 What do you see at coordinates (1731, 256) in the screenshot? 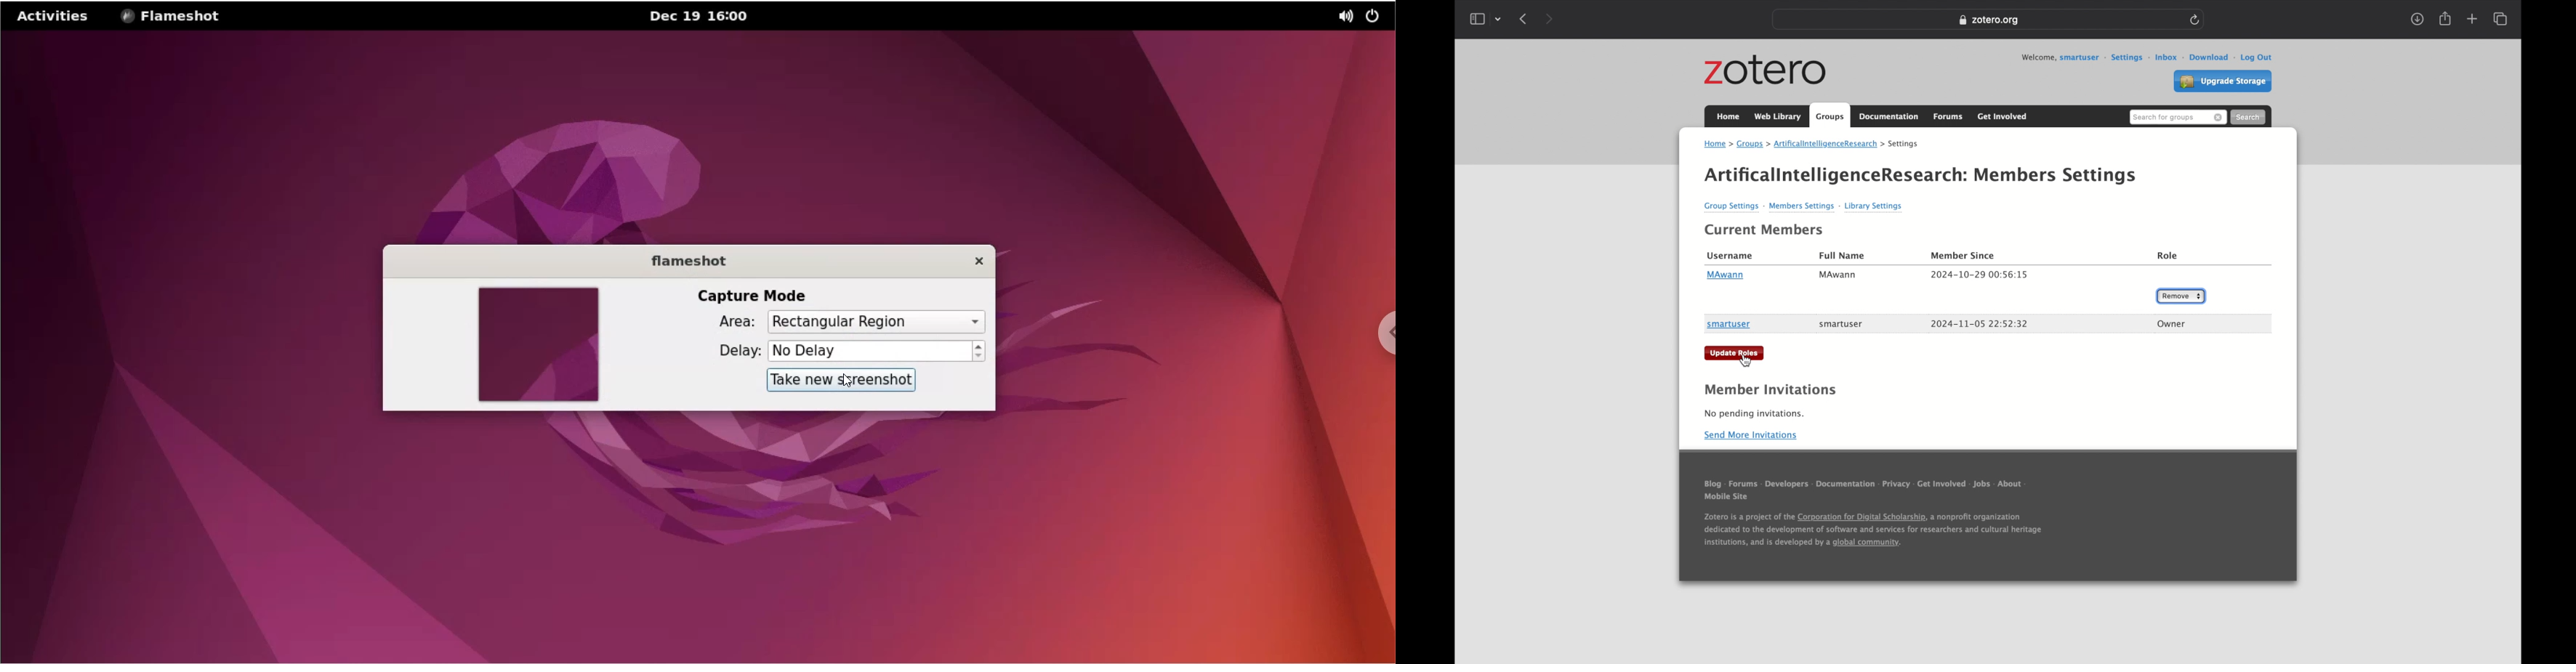
I see `username` at bounding box center [1731, 256].